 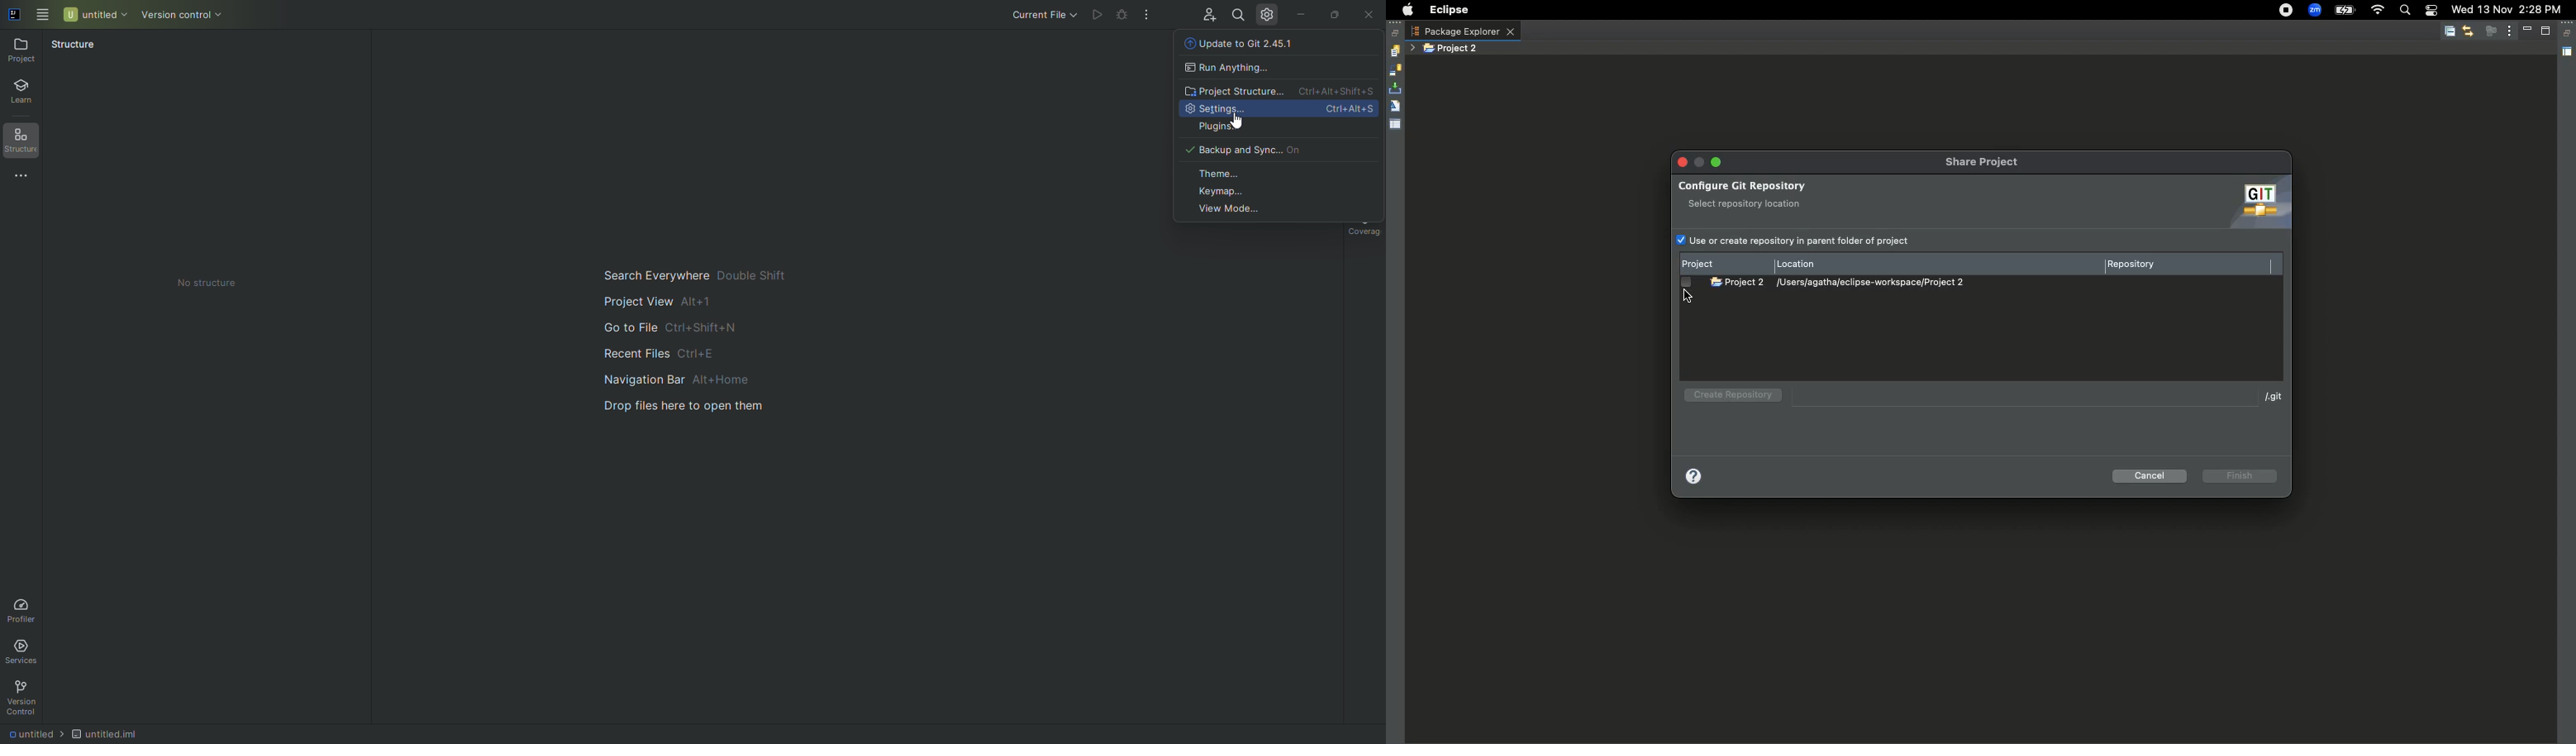 What do you see at coordinates (1369, 16) in the screenshot?
I see `Close` at bounding box center [1369, 16].